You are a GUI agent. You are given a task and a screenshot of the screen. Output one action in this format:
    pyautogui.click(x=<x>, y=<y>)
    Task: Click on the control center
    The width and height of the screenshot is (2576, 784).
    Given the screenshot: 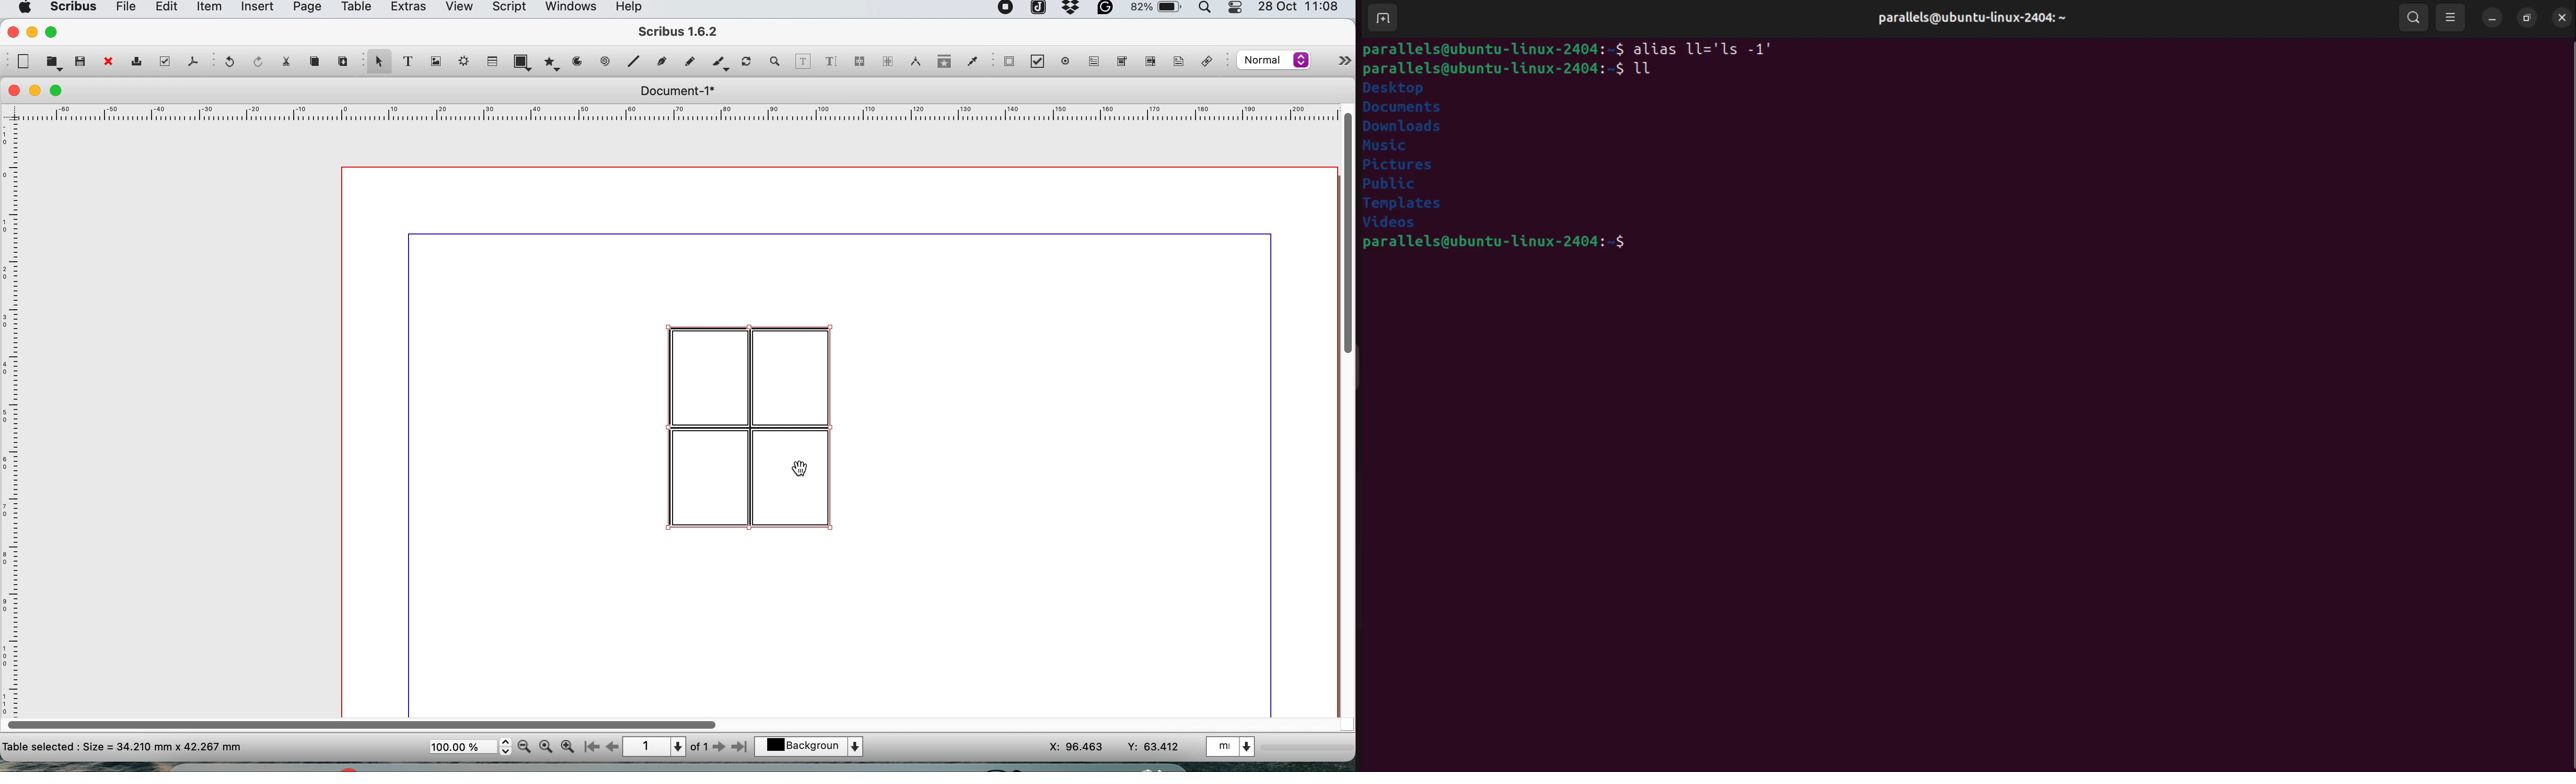 What is the action you would take?
    pyautogui.click(x=1236, y=8)
    